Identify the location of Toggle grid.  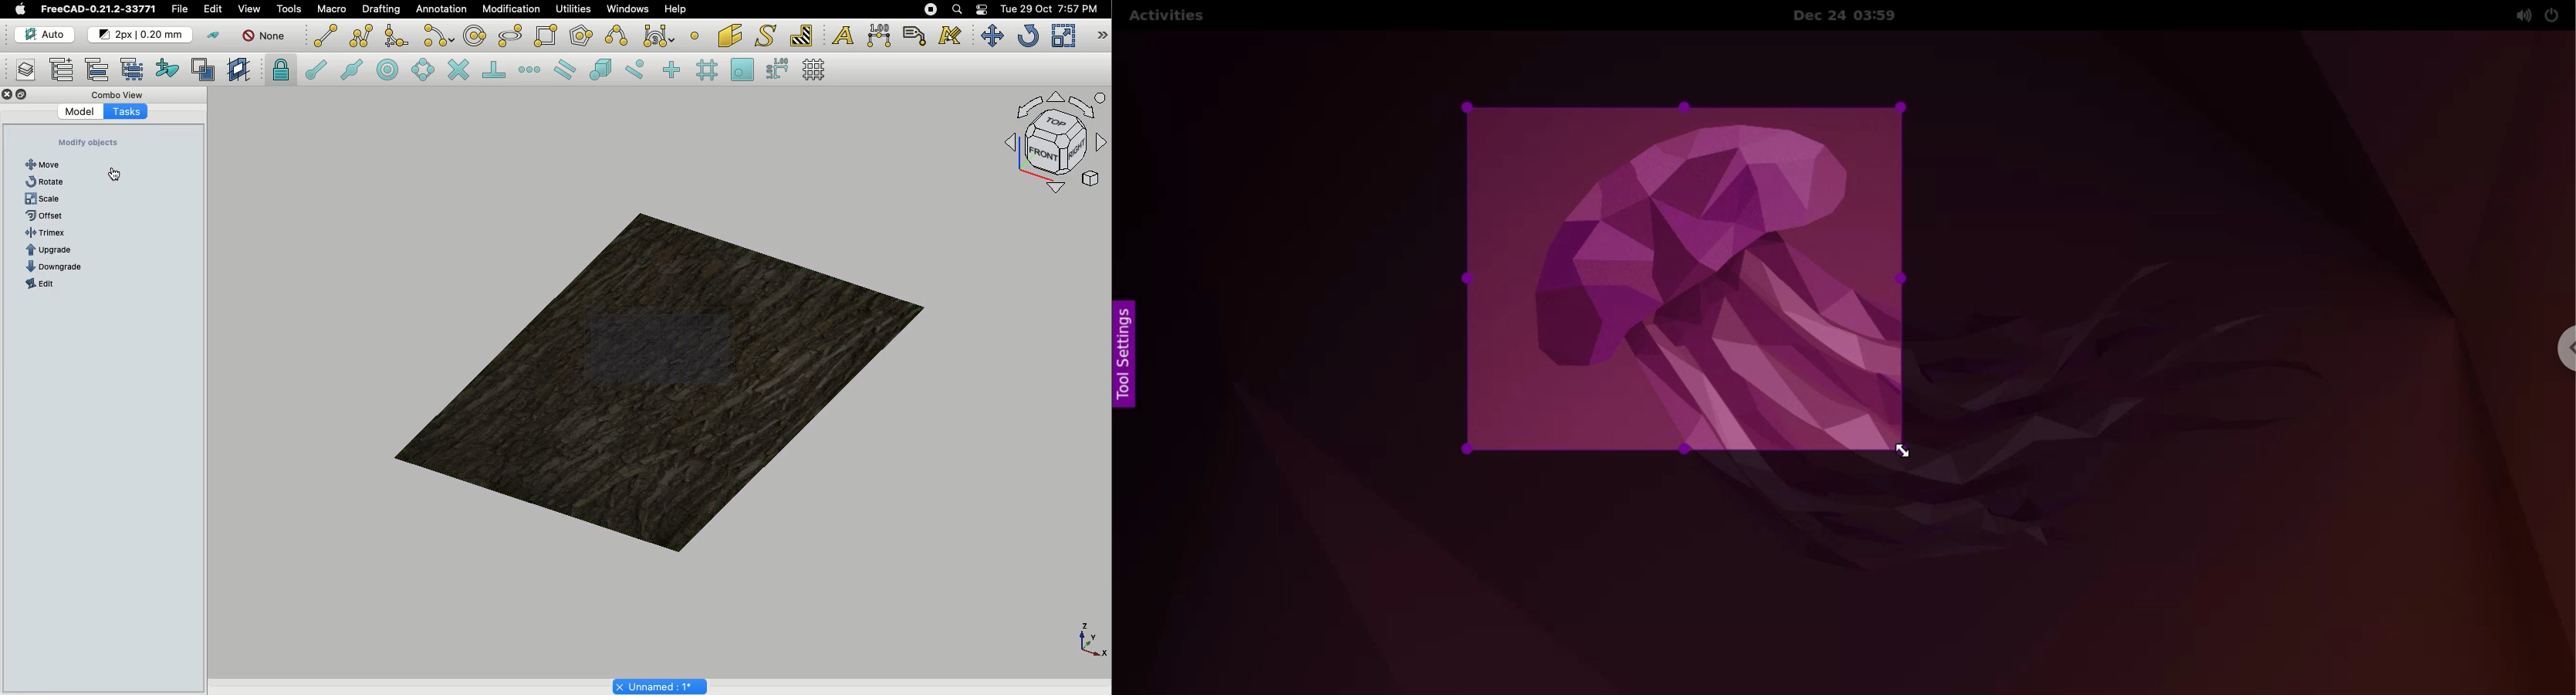
(815, 70).